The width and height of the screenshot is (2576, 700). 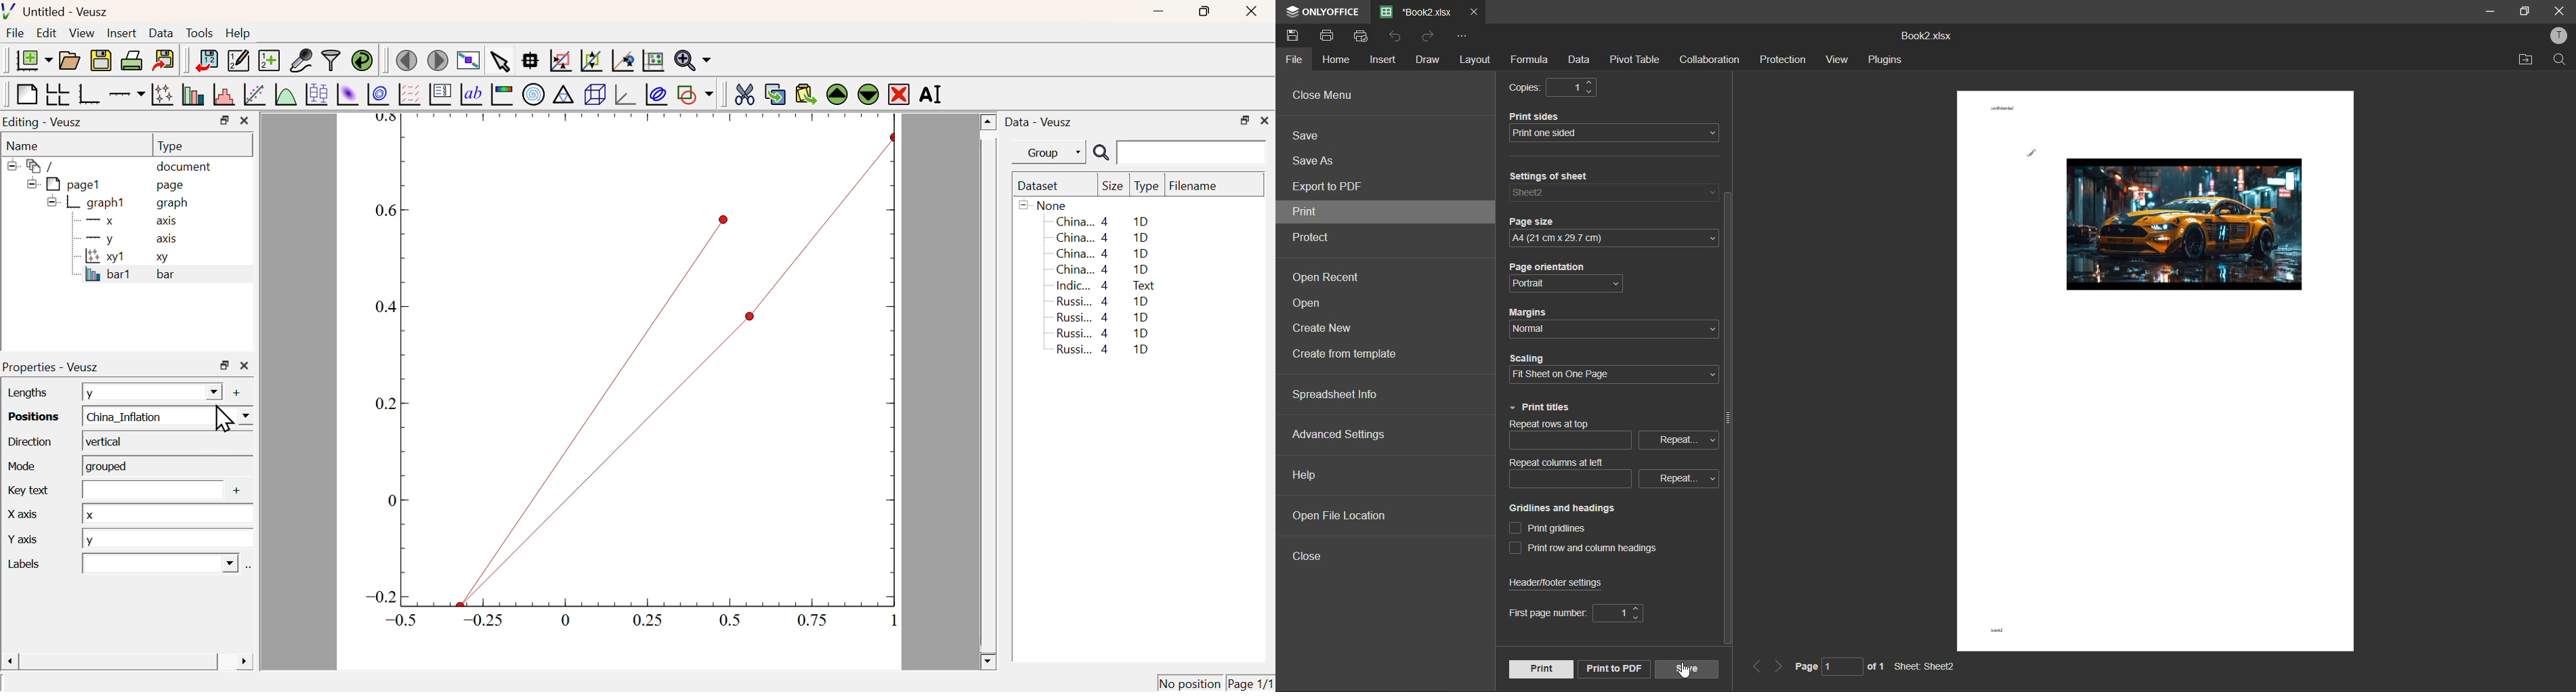 I want to click on Data - Veusz, so click(x=1041, y=123).